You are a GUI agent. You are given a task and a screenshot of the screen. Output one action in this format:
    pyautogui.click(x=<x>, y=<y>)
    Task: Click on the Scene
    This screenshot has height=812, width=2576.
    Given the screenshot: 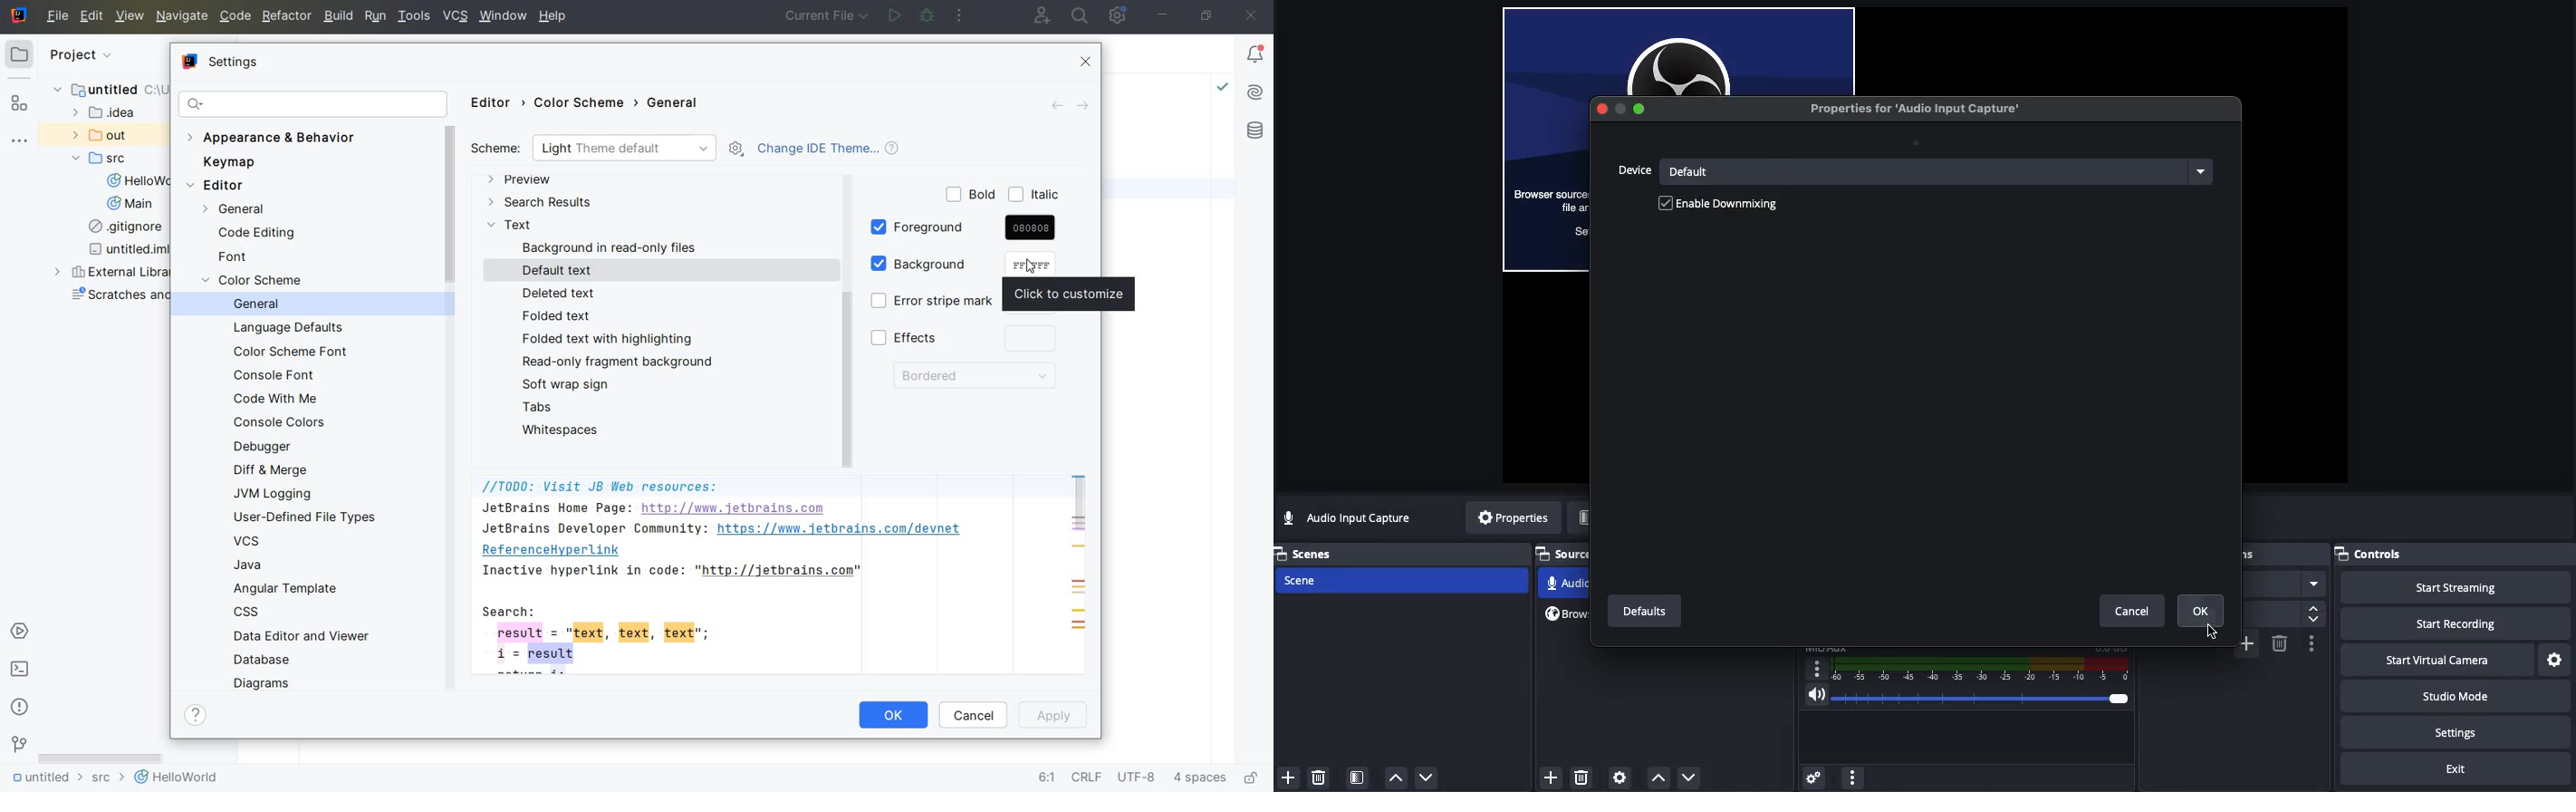 What is the action you would take?
    pyautogui.click(x=1406, y=581)
    